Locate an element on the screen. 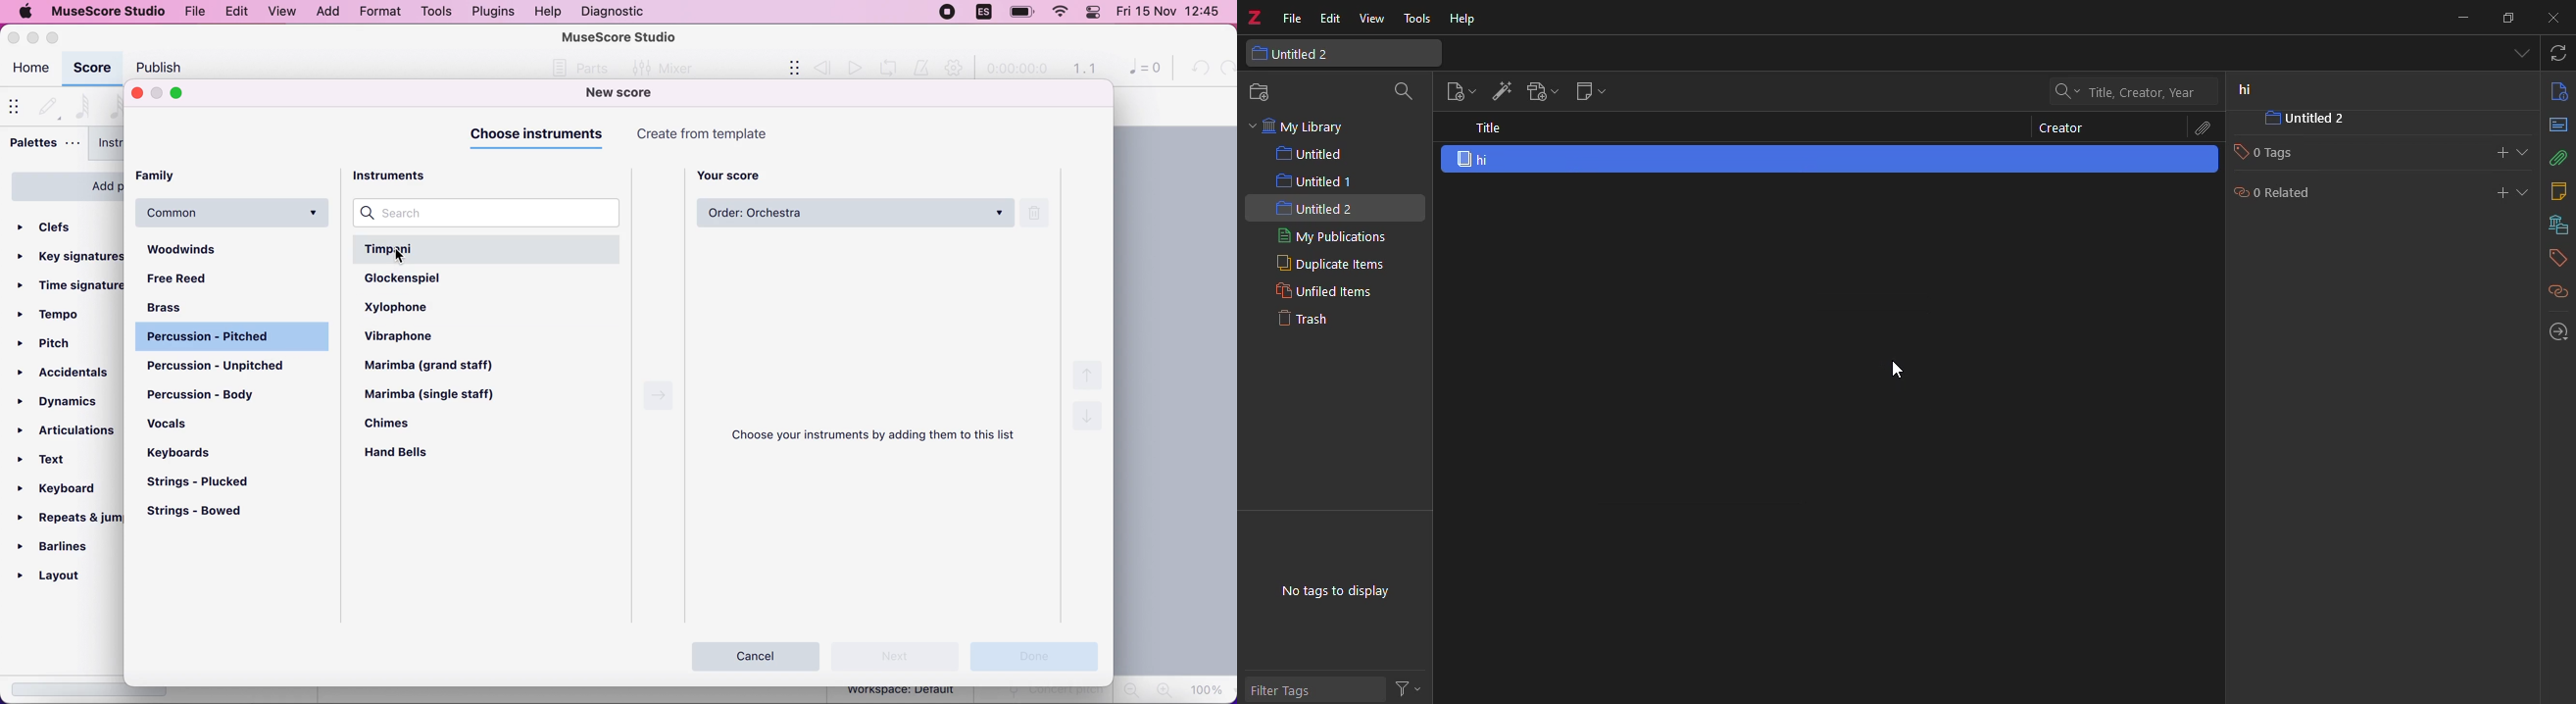  actions is located at coordinates (1412, 687).